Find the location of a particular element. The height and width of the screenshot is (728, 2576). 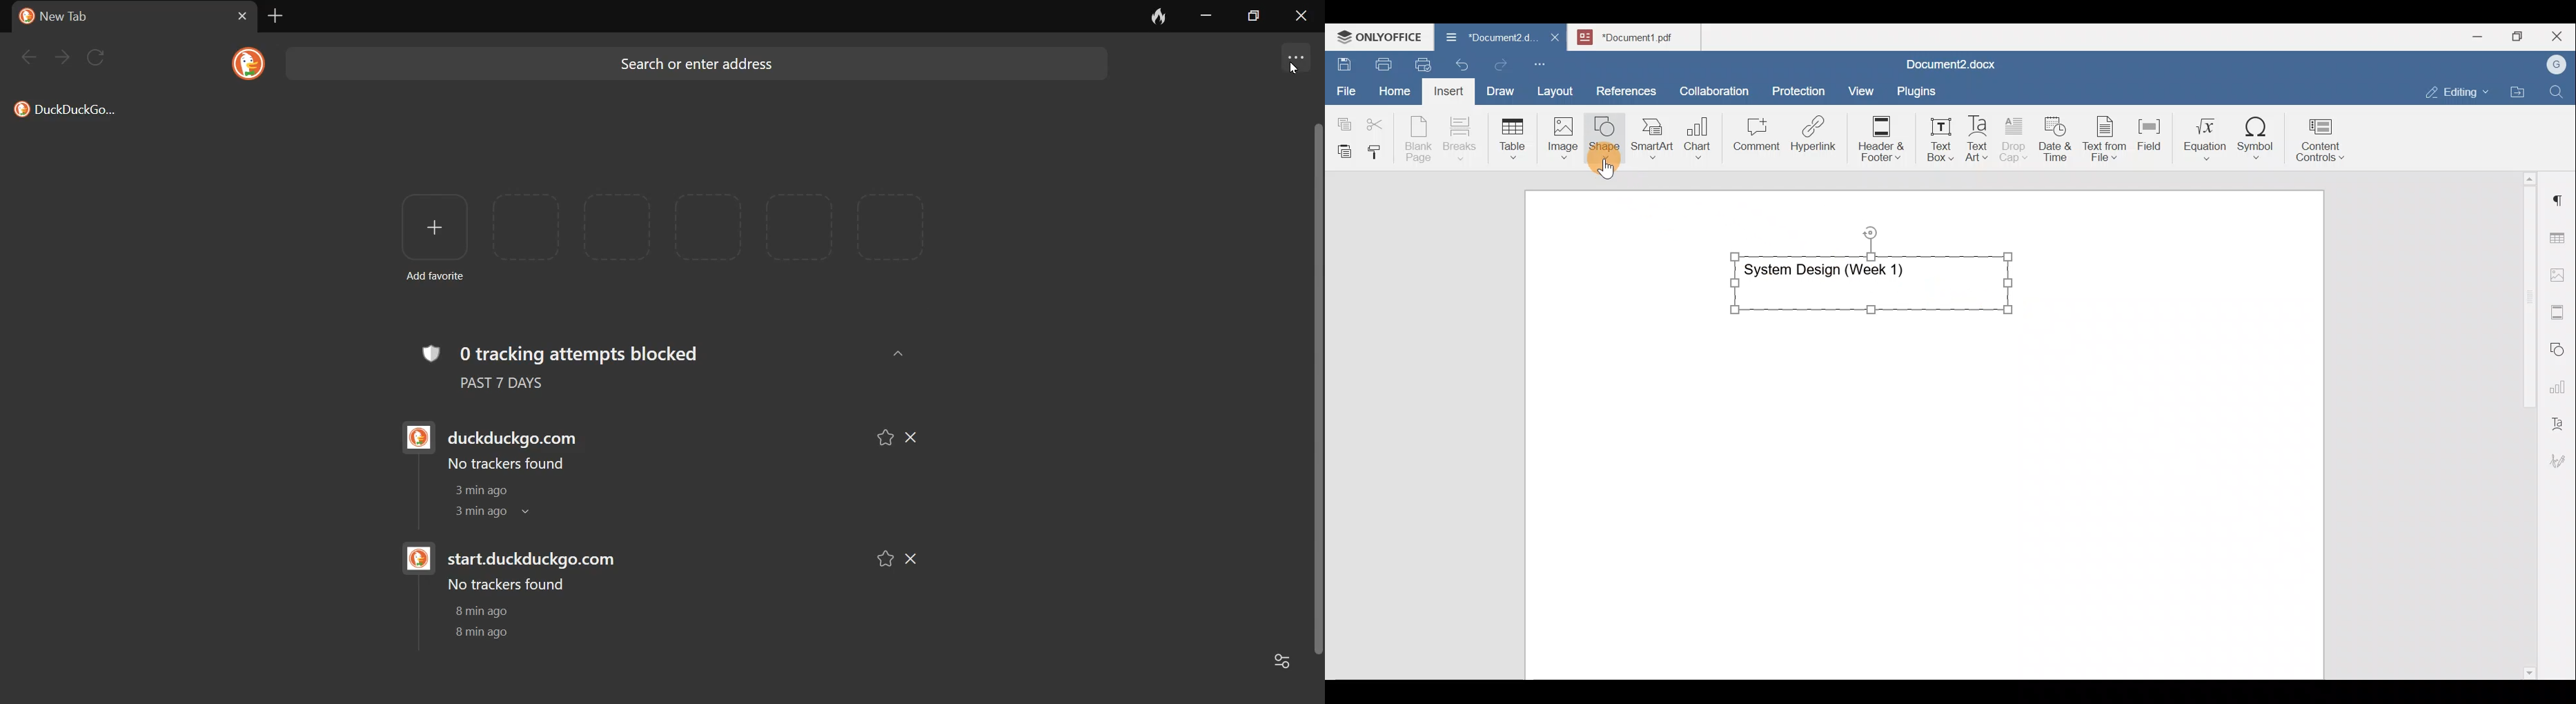

Paste is located at coordinates (1341, 148).